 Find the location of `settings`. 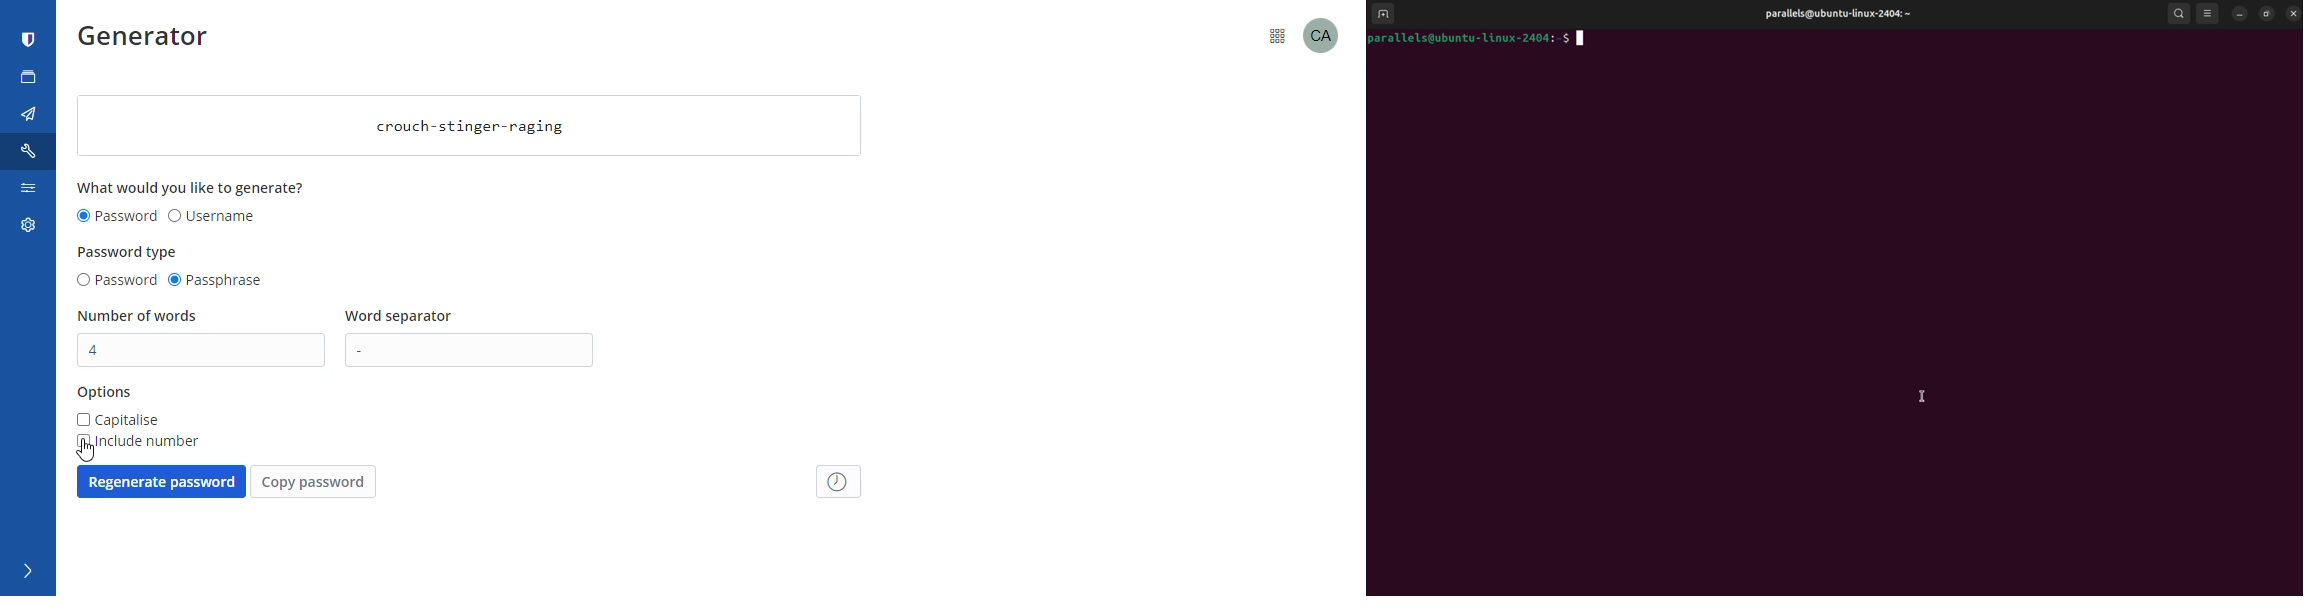

settings is located at coordinates (25, 229).